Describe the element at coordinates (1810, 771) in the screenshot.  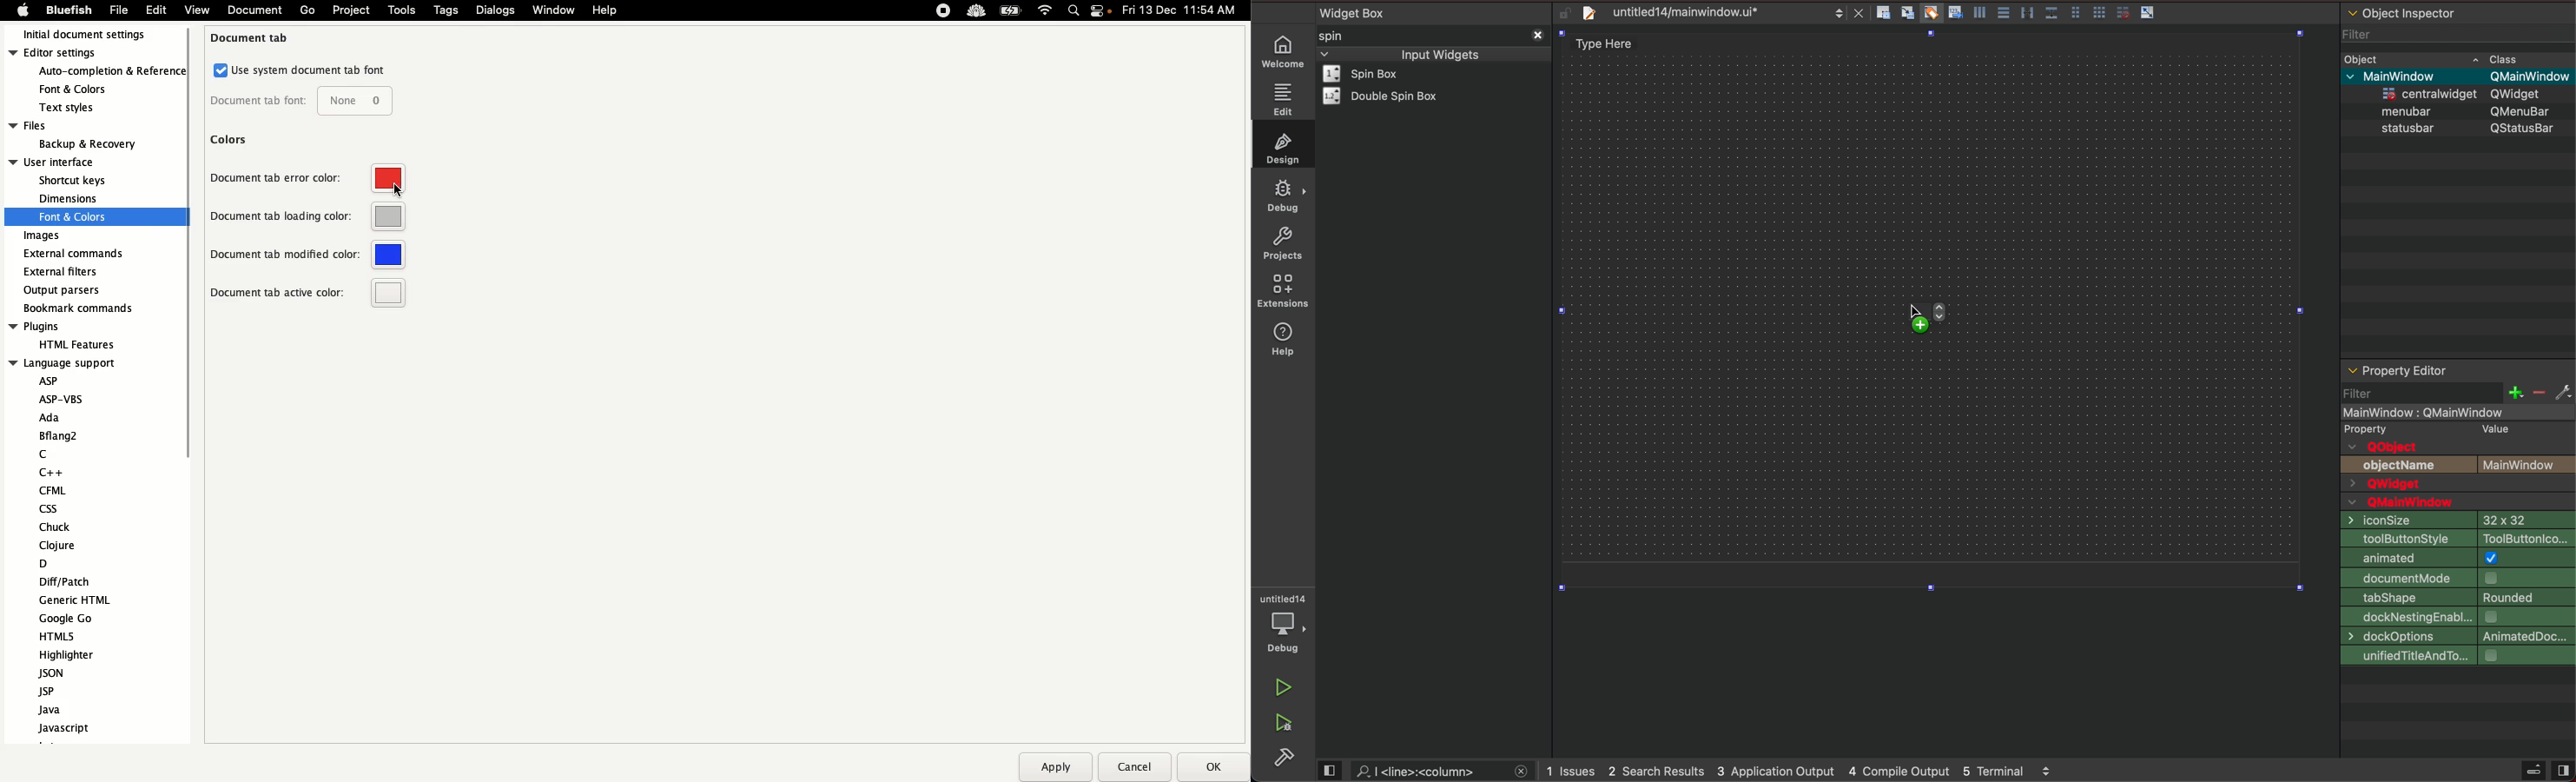
I see `logs` at that location.